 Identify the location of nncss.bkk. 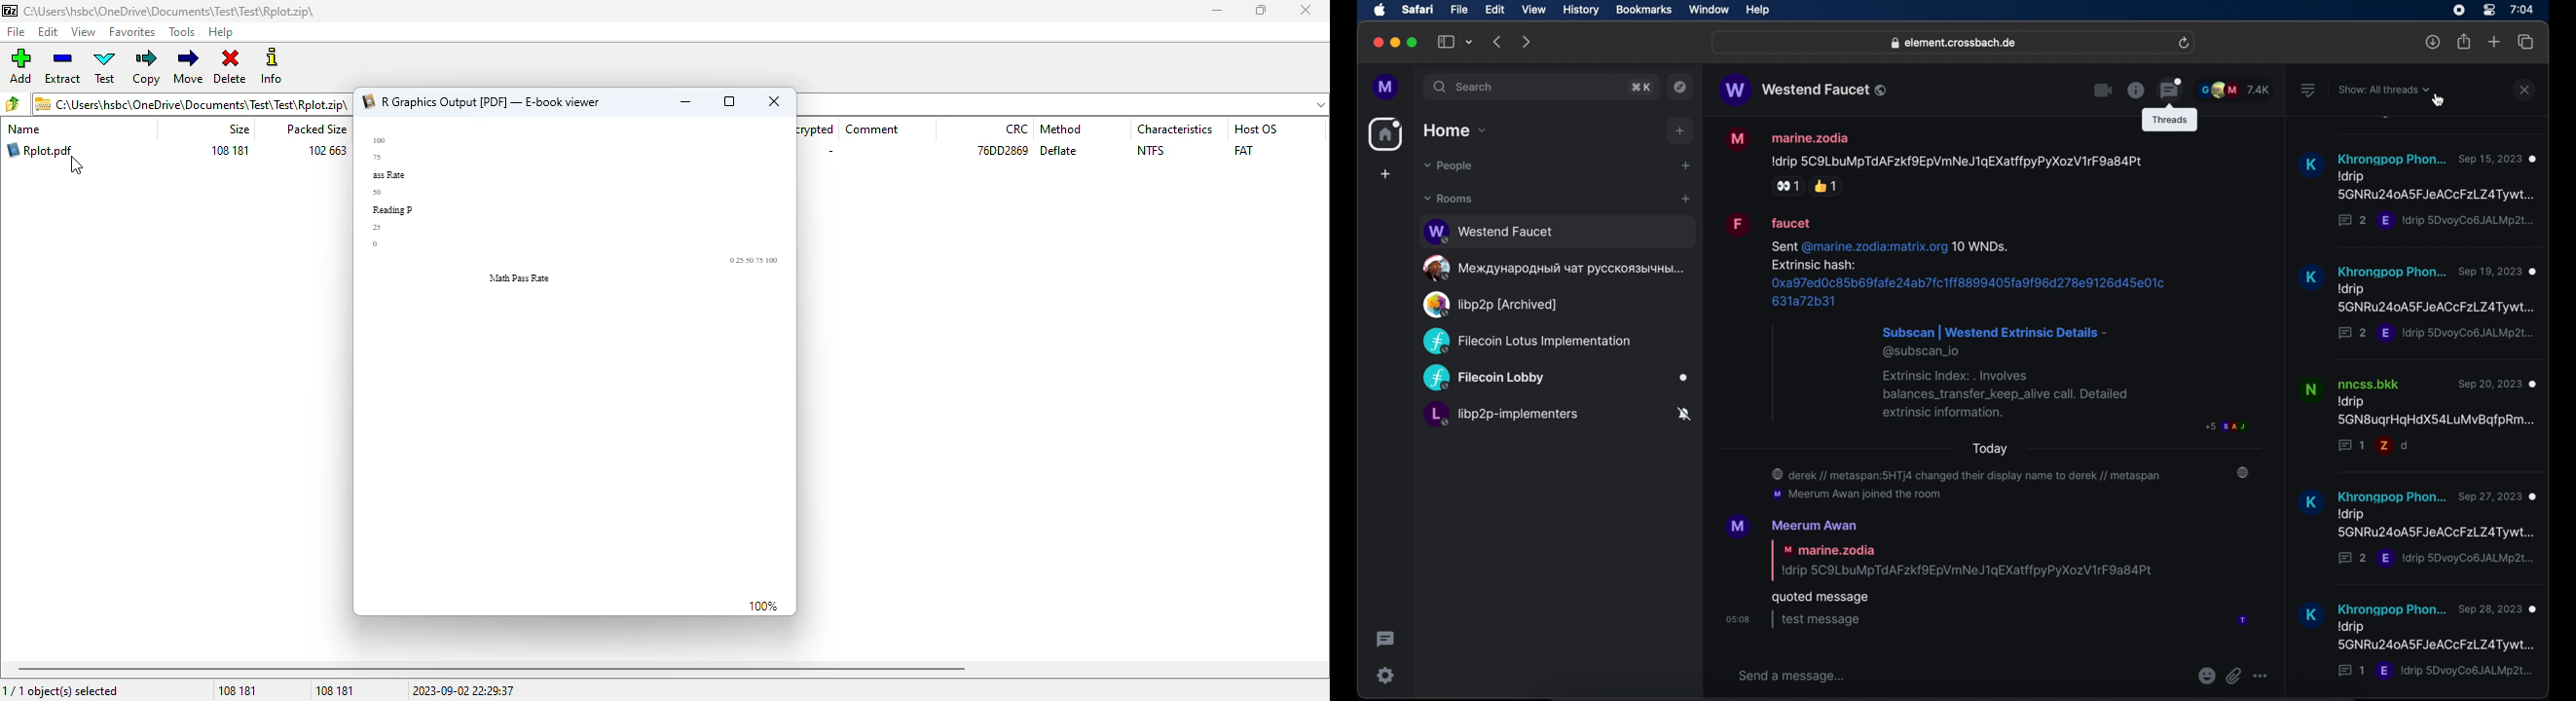
(2376, 384).